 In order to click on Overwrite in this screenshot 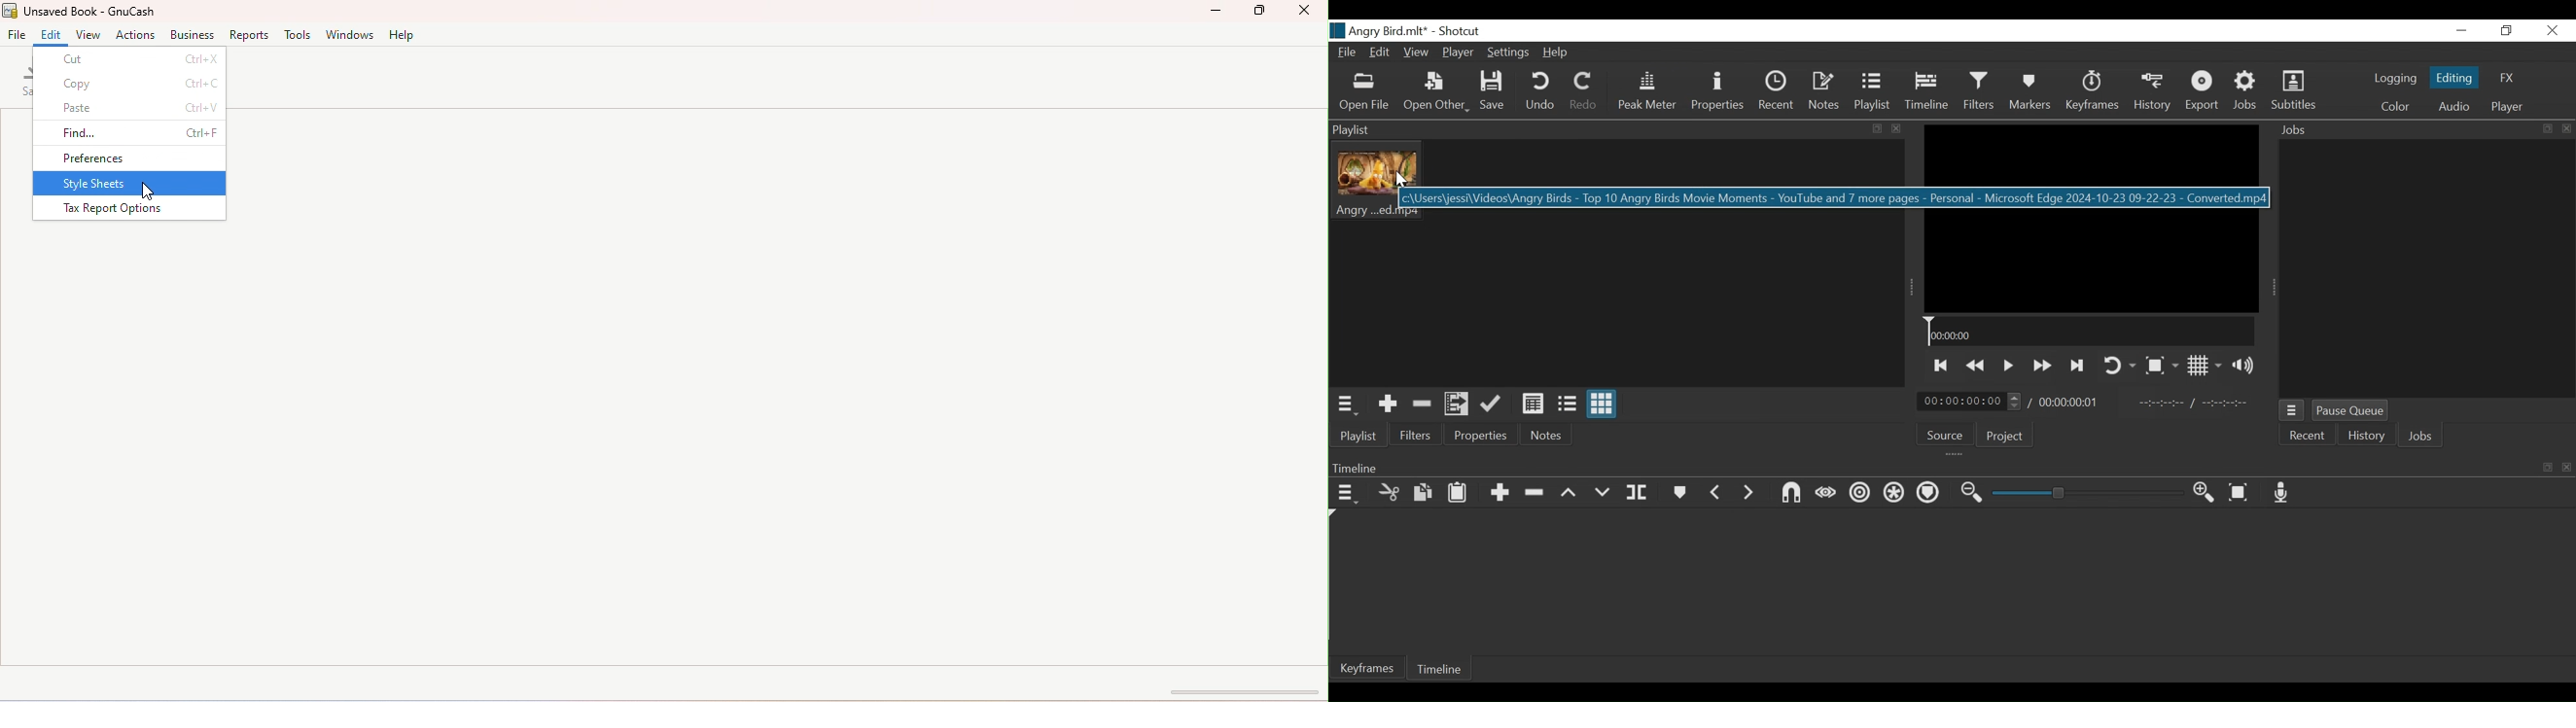, I will do `click(1601, 493)`.